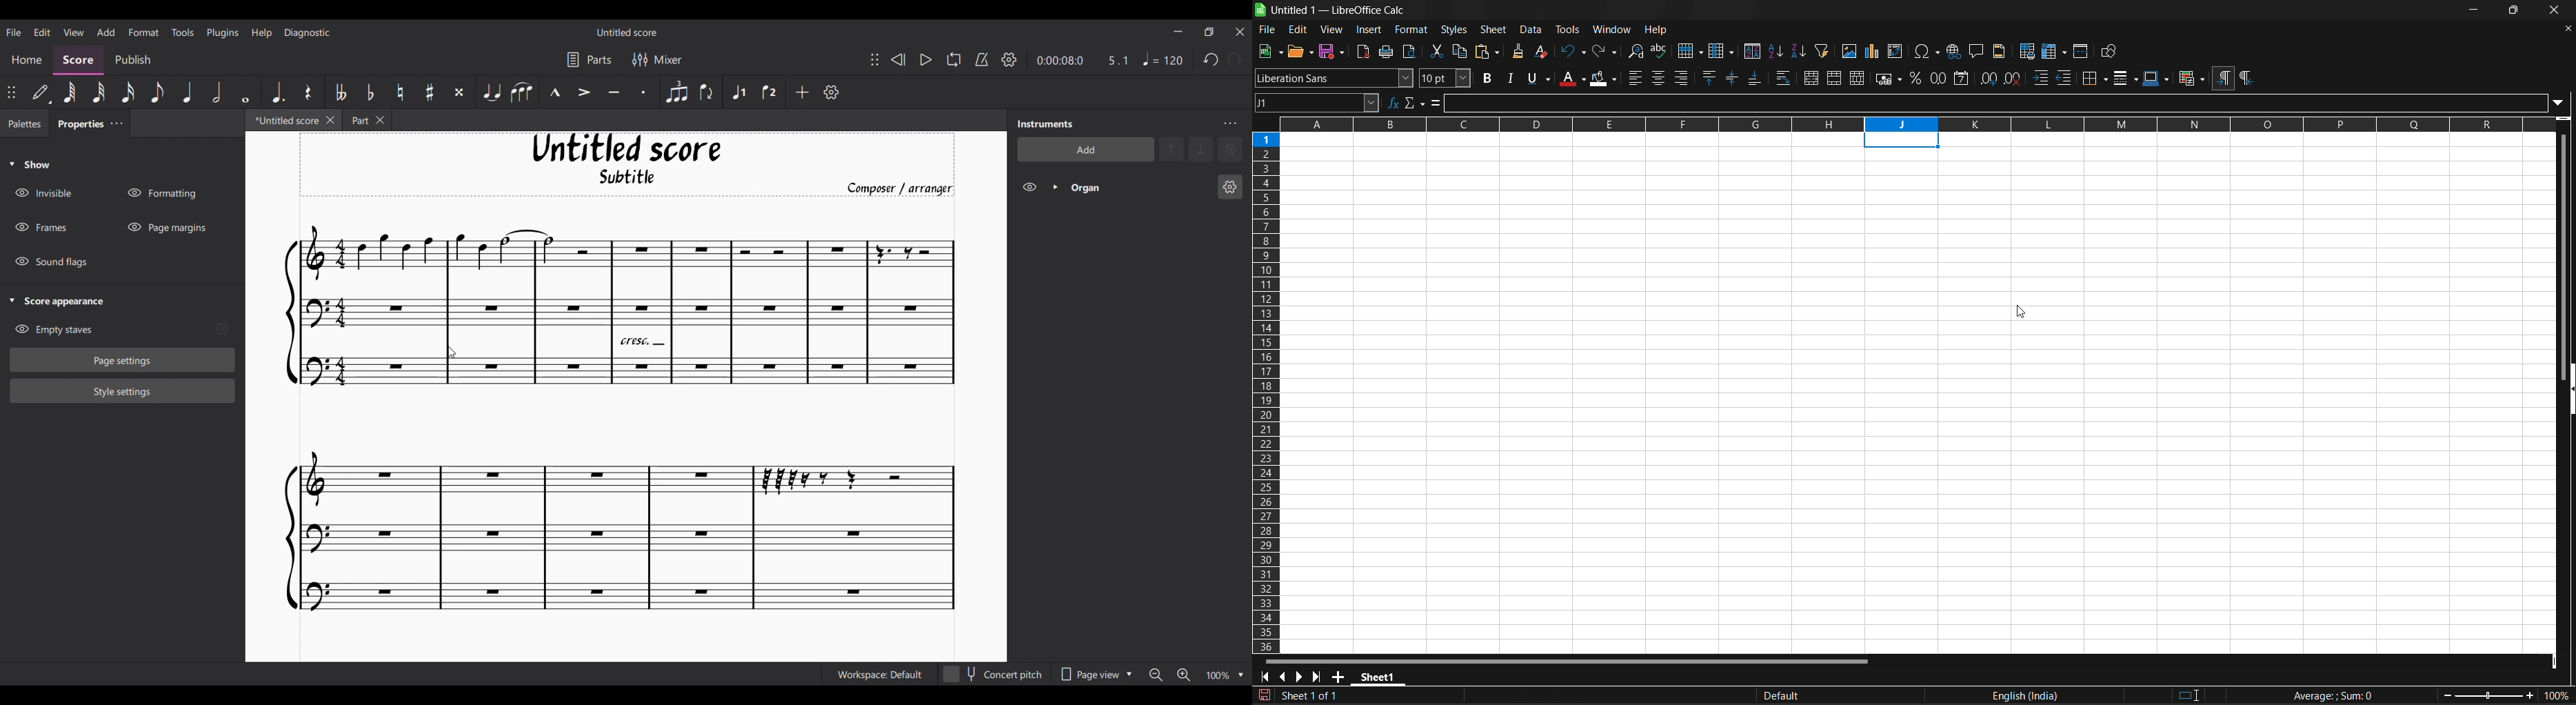 This screenshot has width=2576, height=728. I want to click on format, so click(1411, 30).